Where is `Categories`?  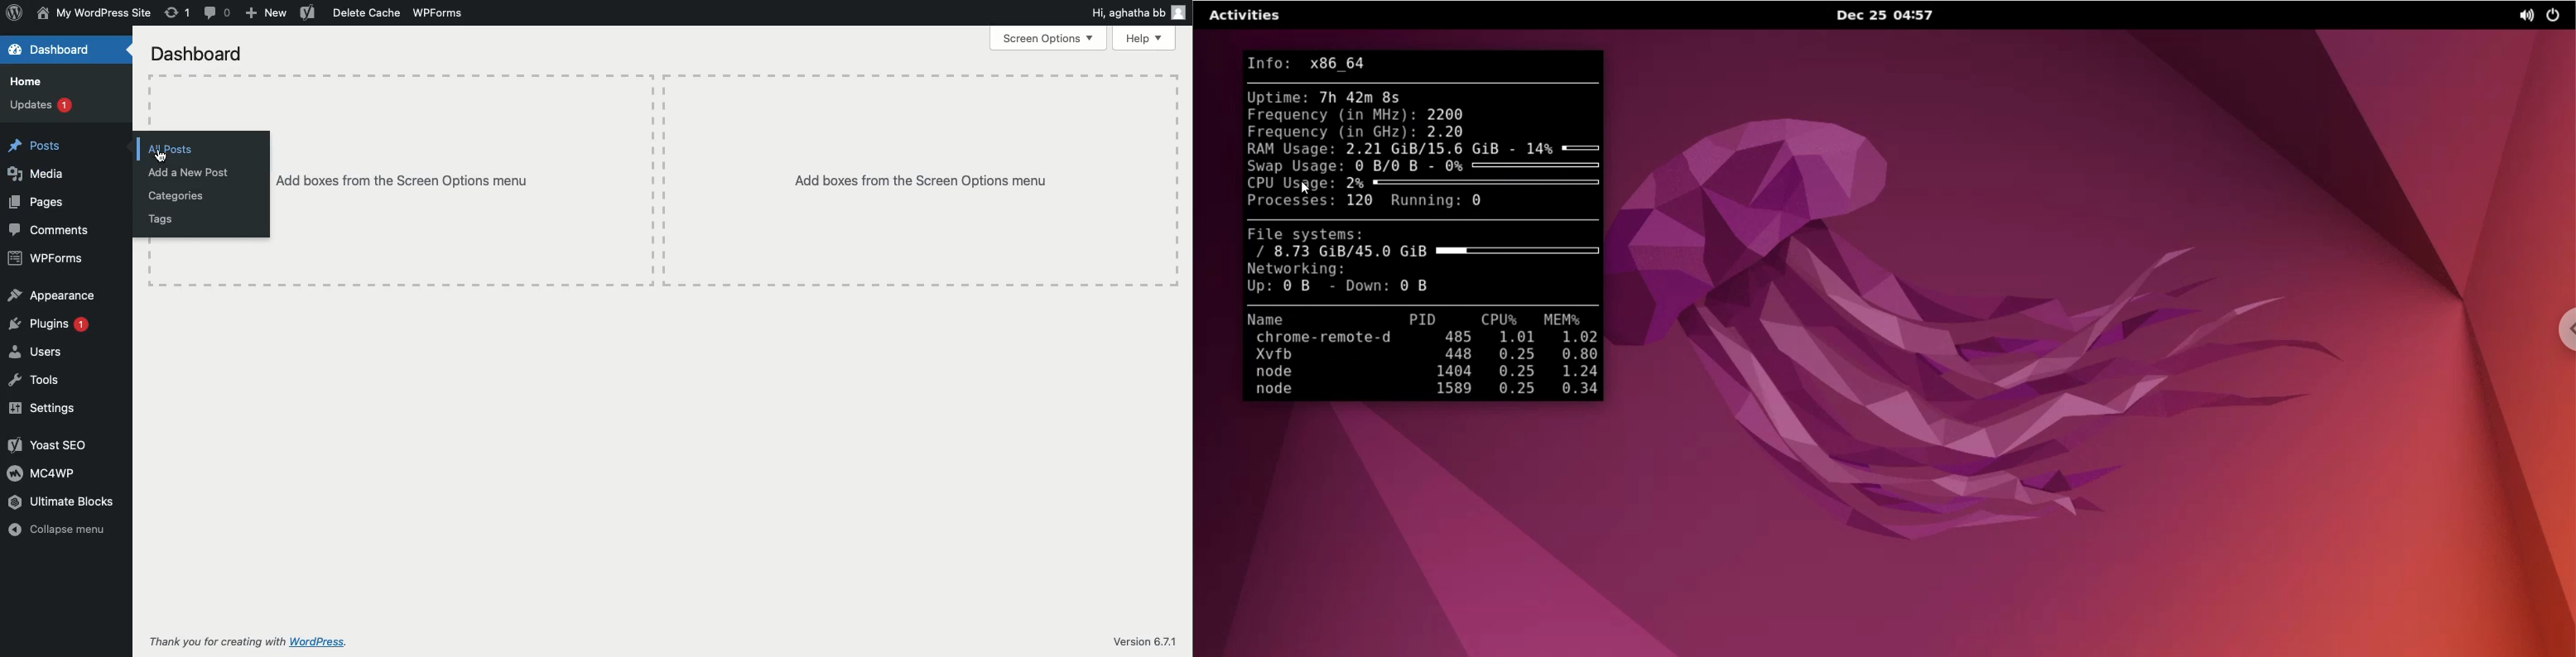 Categories is located at coordinates (178, 196).